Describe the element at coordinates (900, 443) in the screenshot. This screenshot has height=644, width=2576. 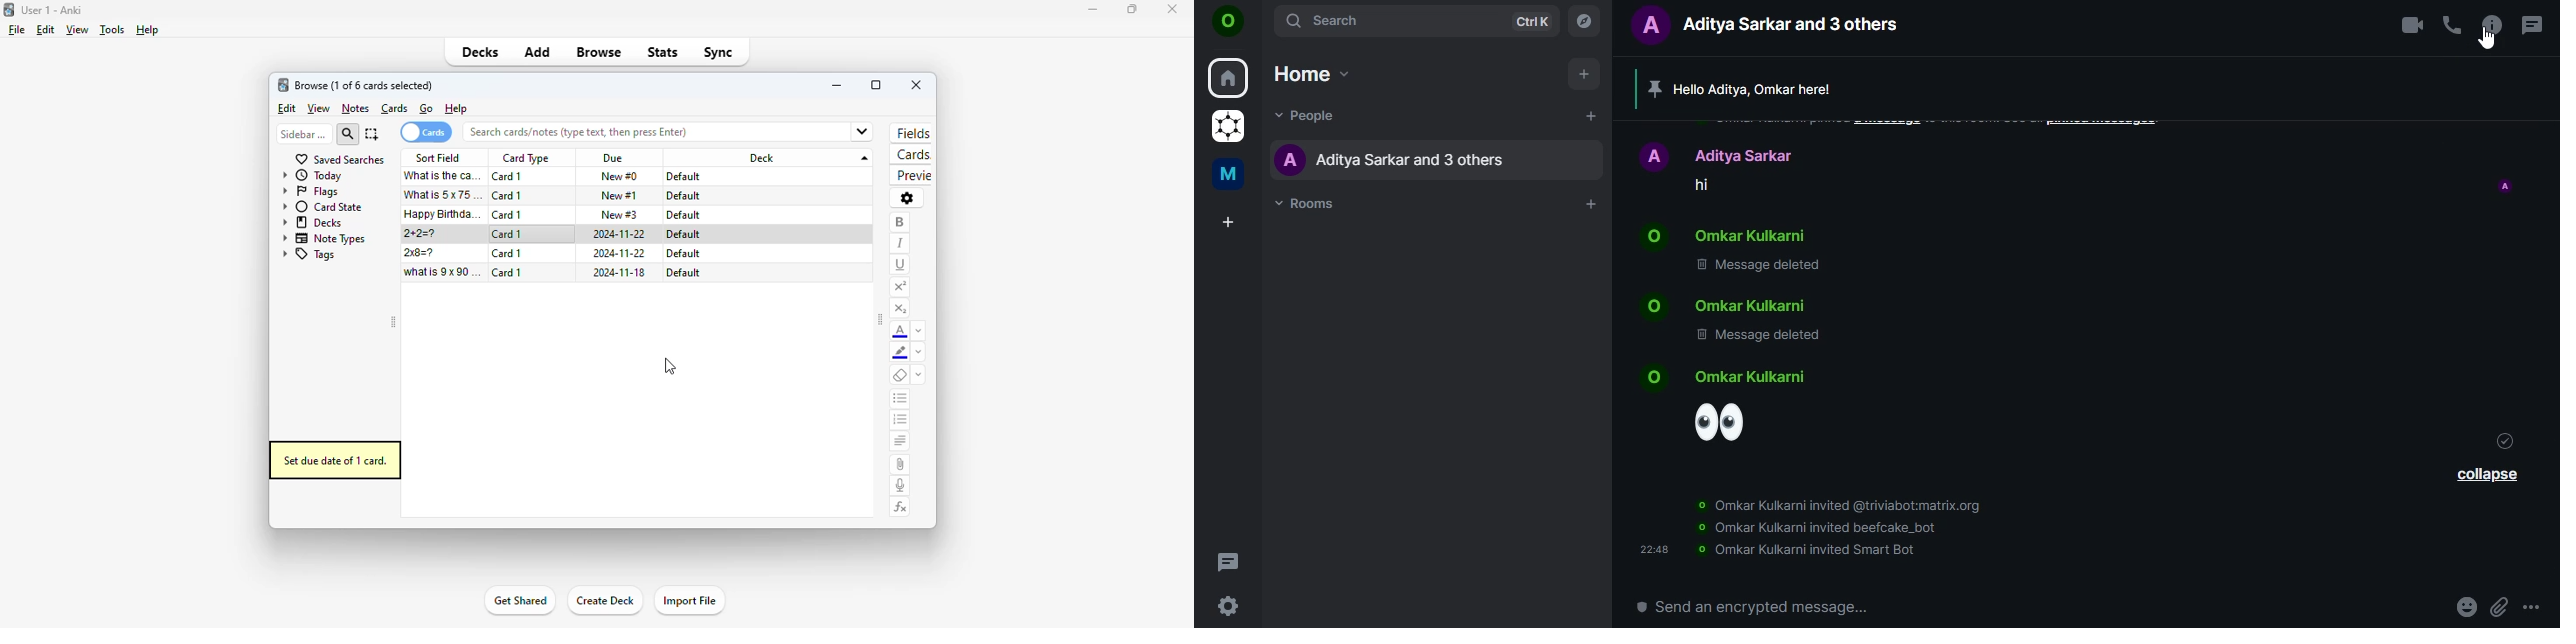
I see `alignment` at that location.